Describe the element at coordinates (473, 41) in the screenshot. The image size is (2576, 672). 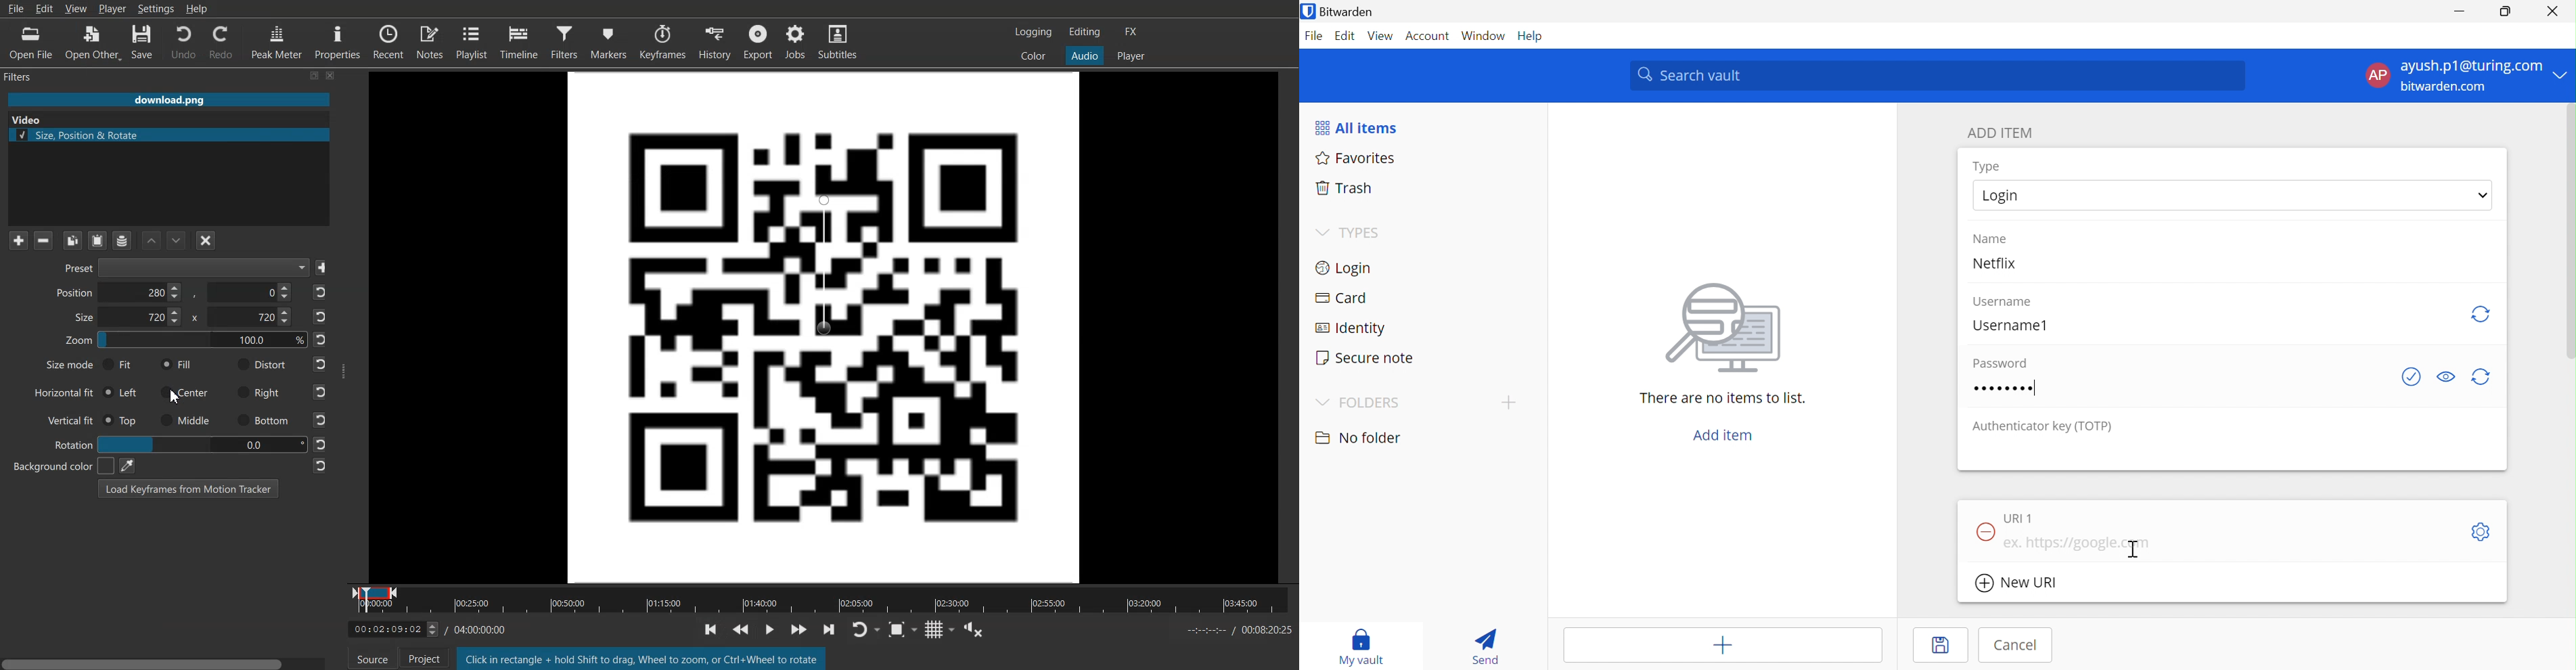
I see `Playlist` at that location.